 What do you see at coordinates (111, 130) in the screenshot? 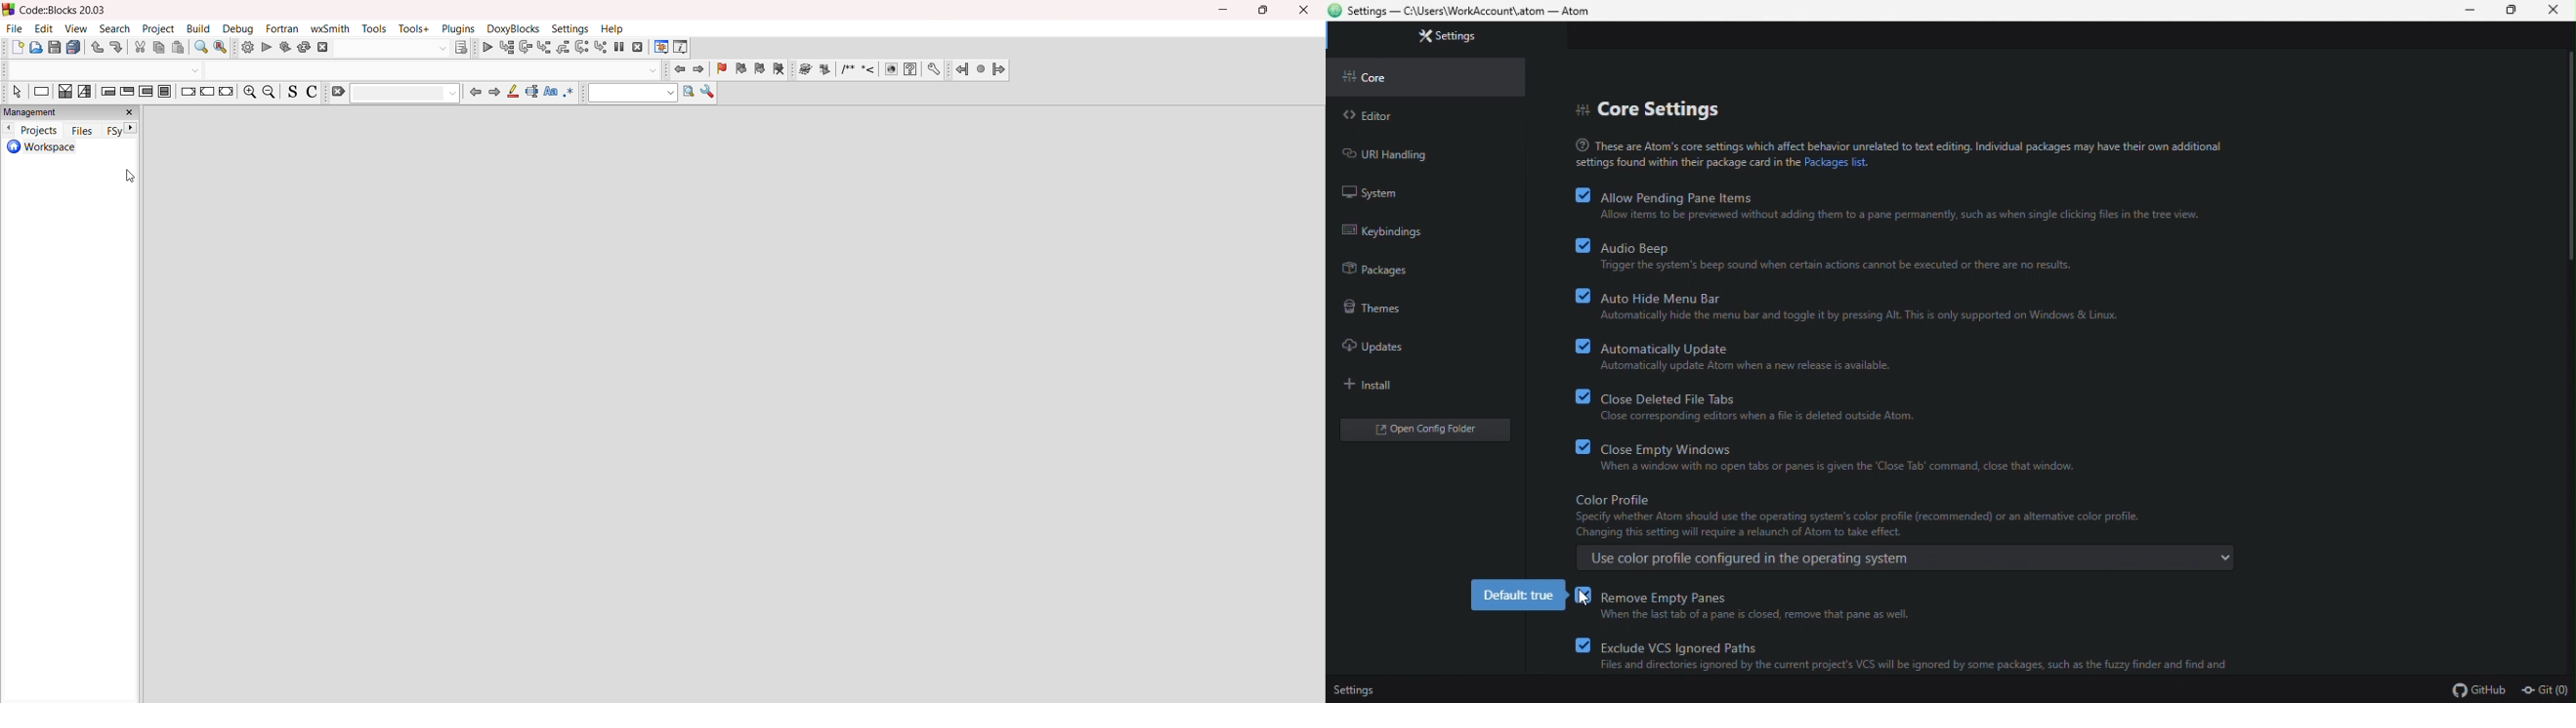
I see `` at bounding box center [111, 130].